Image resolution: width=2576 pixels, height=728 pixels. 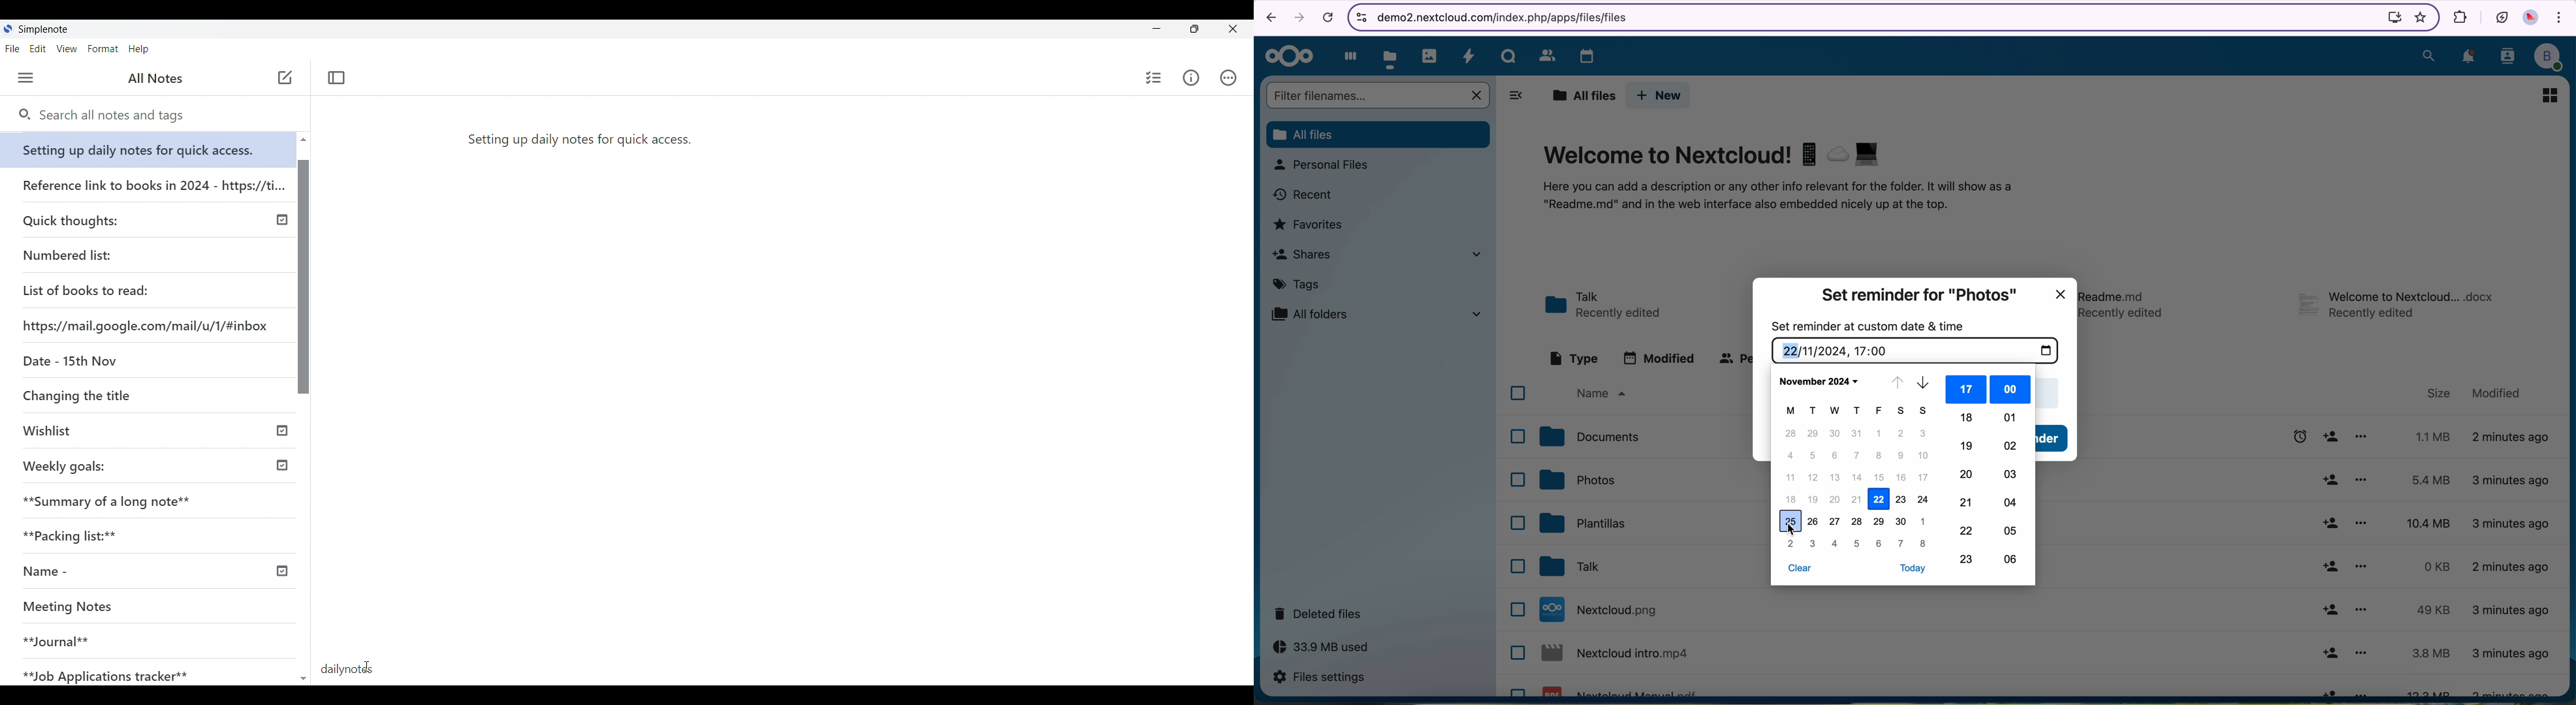 What do you see at coordinates (1325, 166) in the screenshot?
I see `personal files` at bounding box center [1325, 166].